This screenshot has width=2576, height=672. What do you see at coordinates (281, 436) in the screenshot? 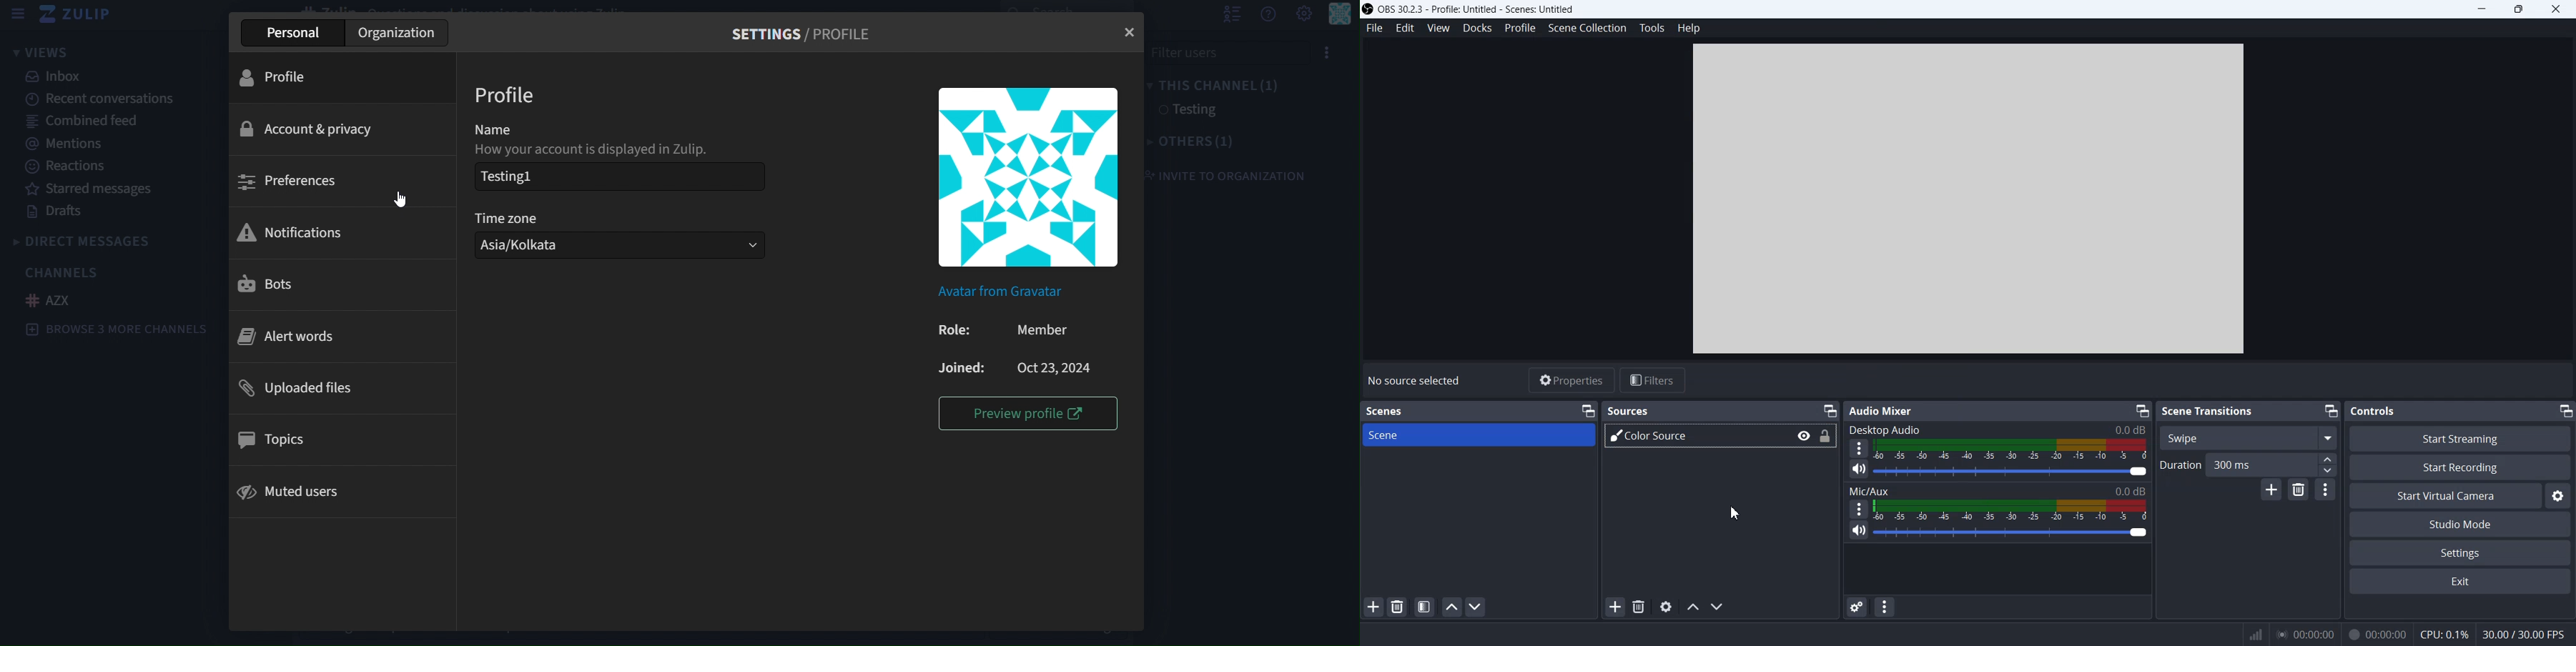
I see `topics` at bounding box center [281, 436].